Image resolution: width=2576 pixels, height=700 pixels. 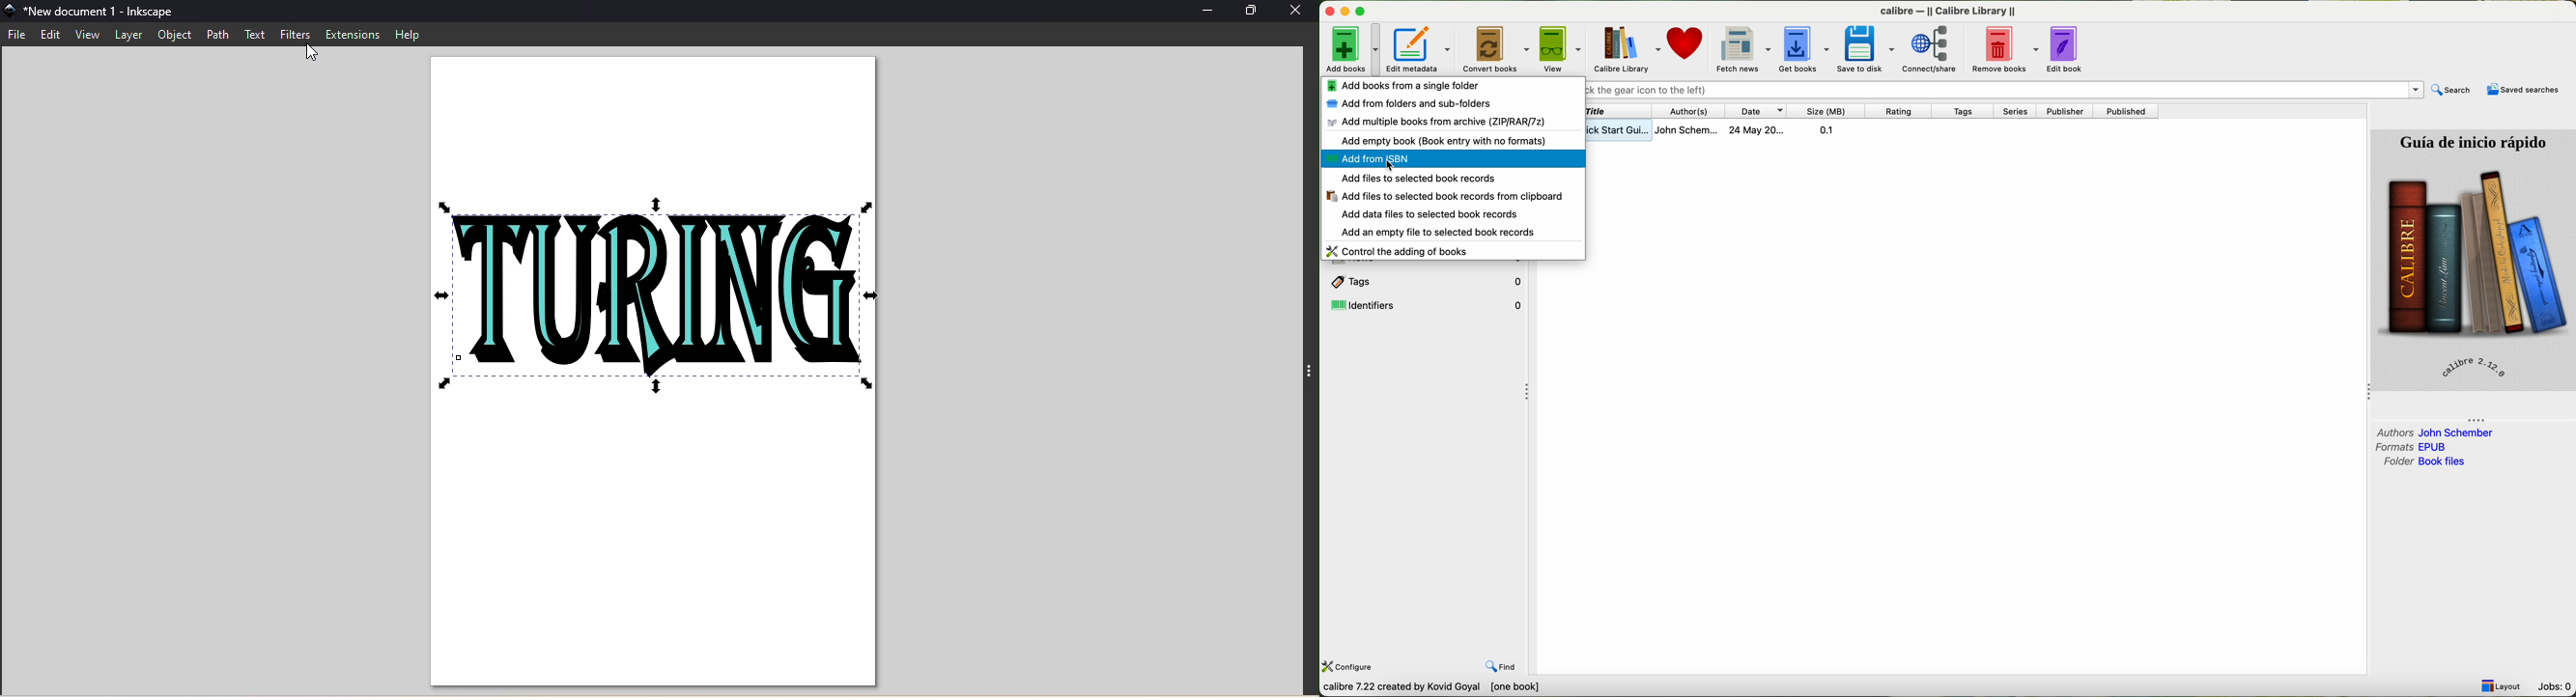 I want to click on View, so click(x=88, y=35).